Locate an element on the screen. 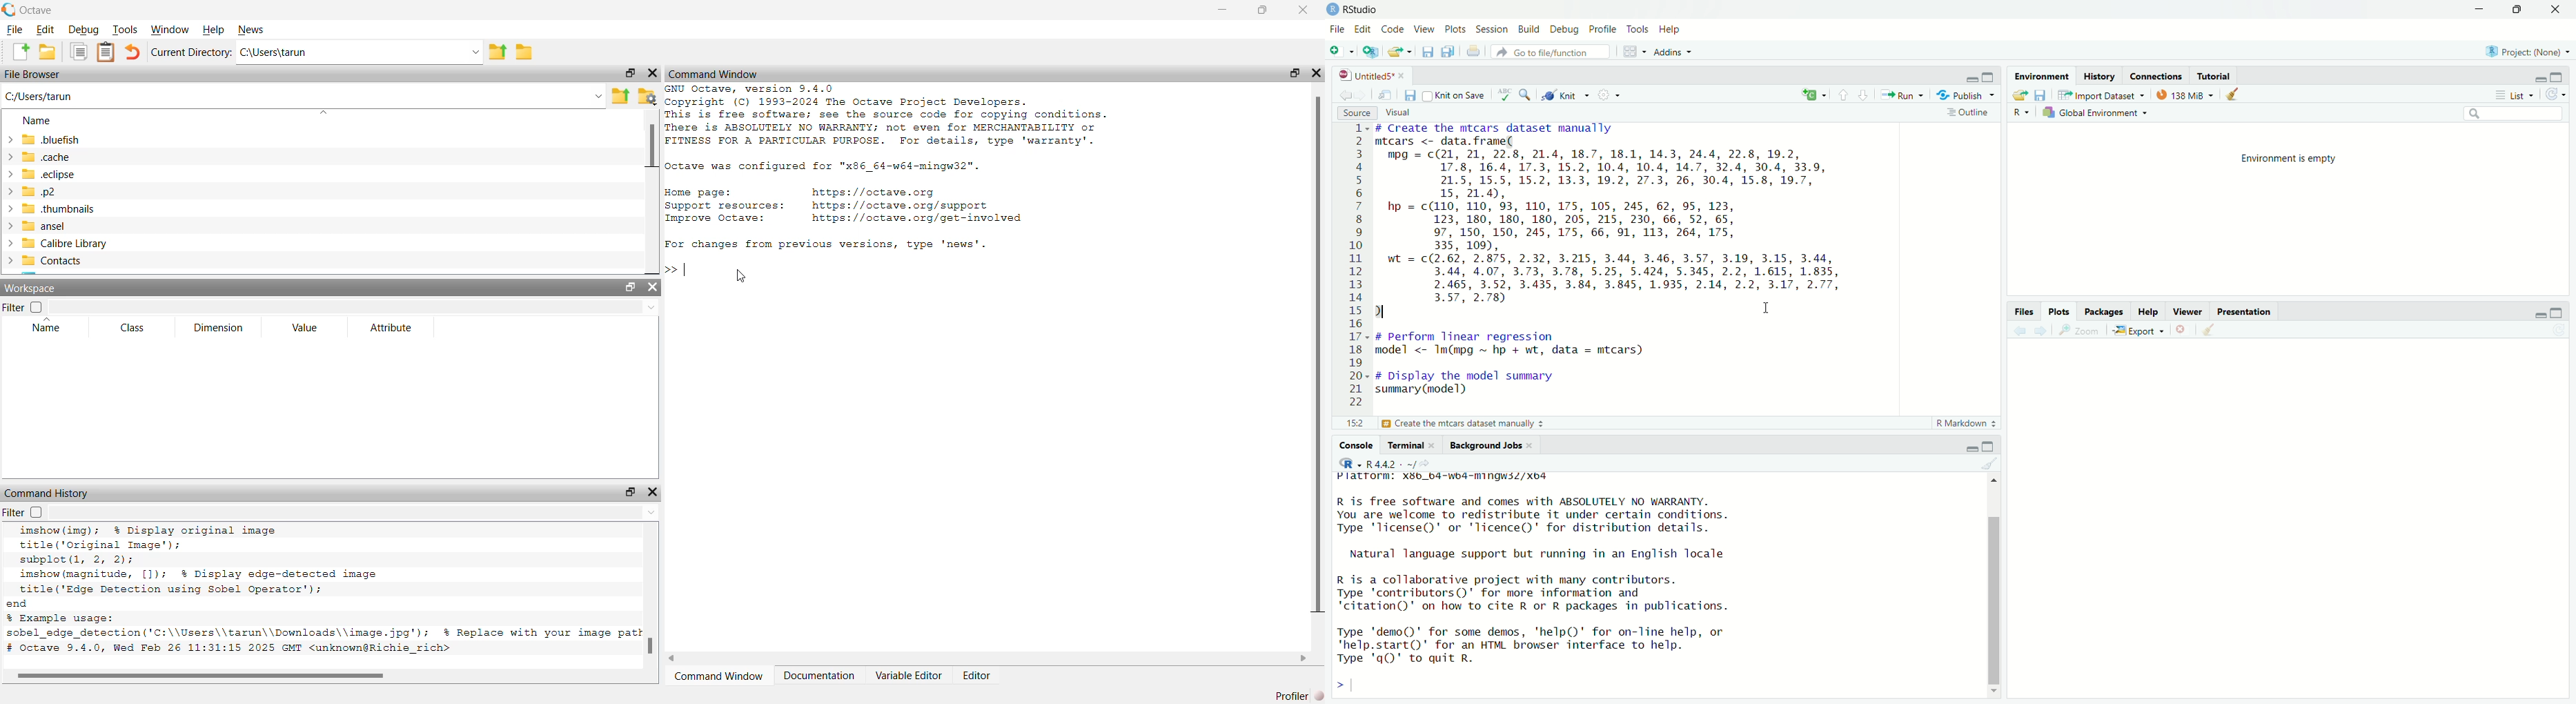 The image size is (2576, 728). file is located at coordinates (1336, 29).